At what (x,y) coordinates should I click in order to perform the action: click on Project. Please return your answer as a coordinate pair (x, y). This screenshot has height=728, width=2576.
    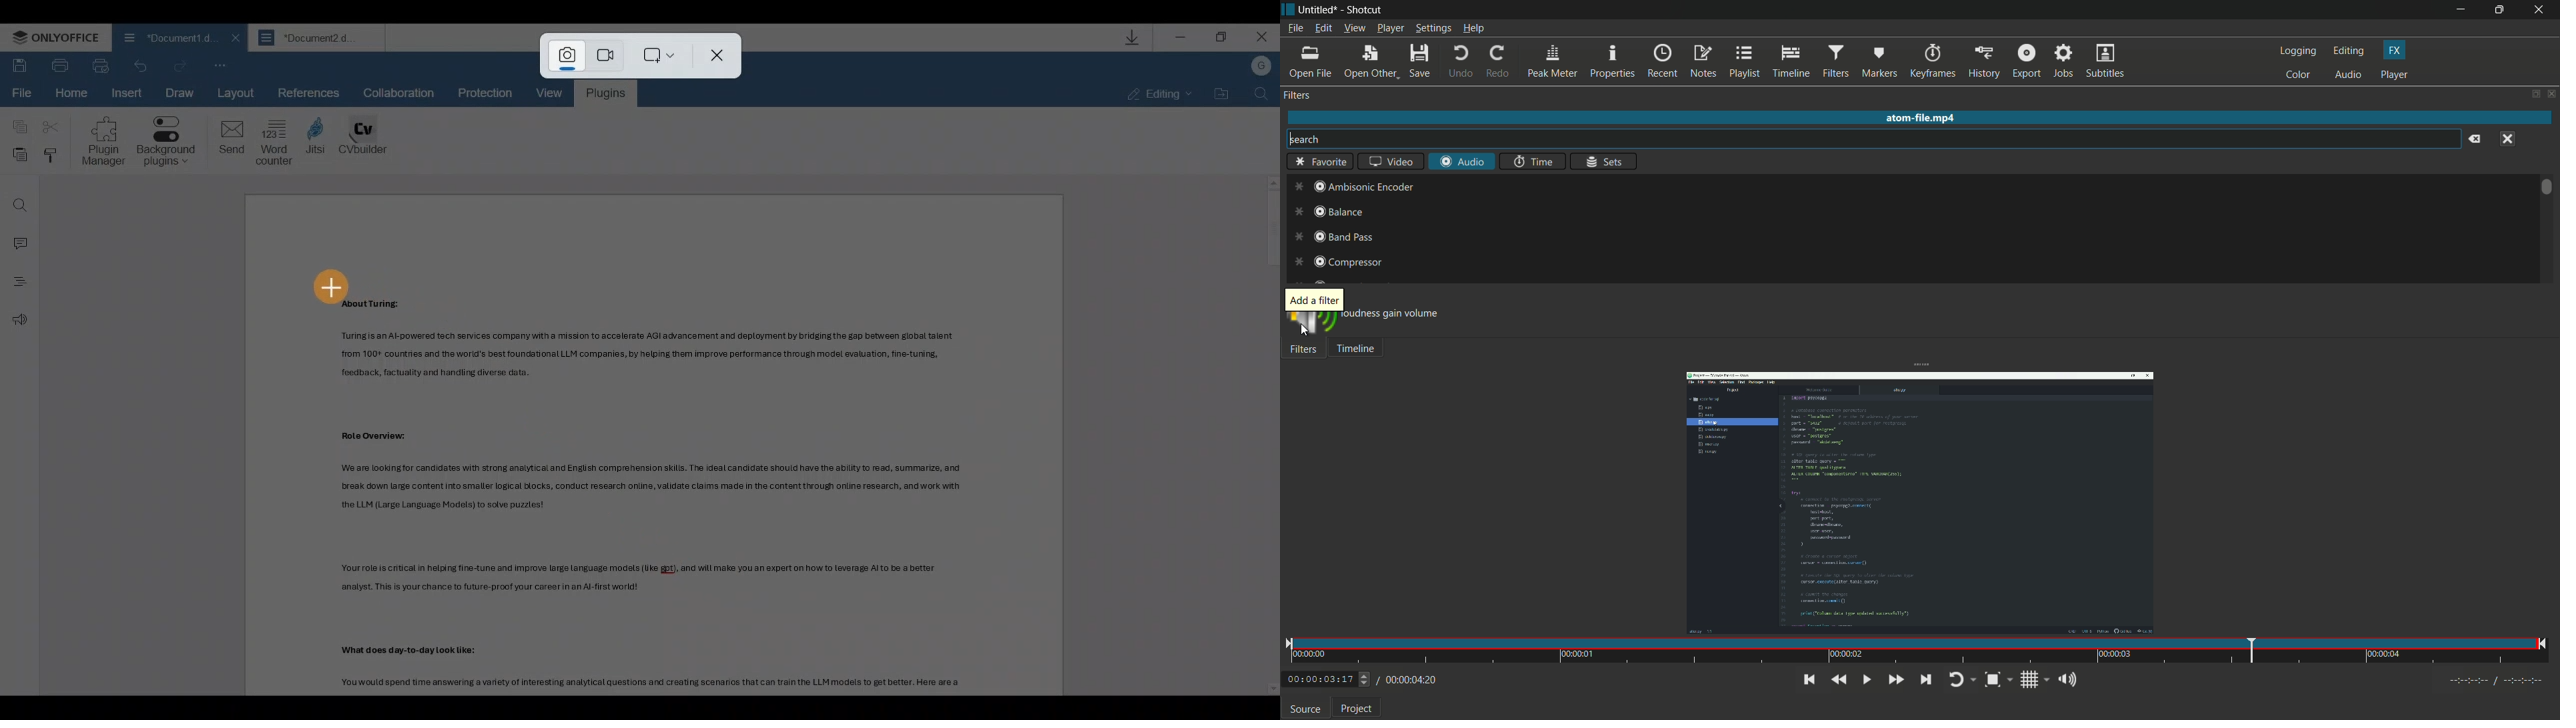
    Looking at the image, I should click on (1355, 709).